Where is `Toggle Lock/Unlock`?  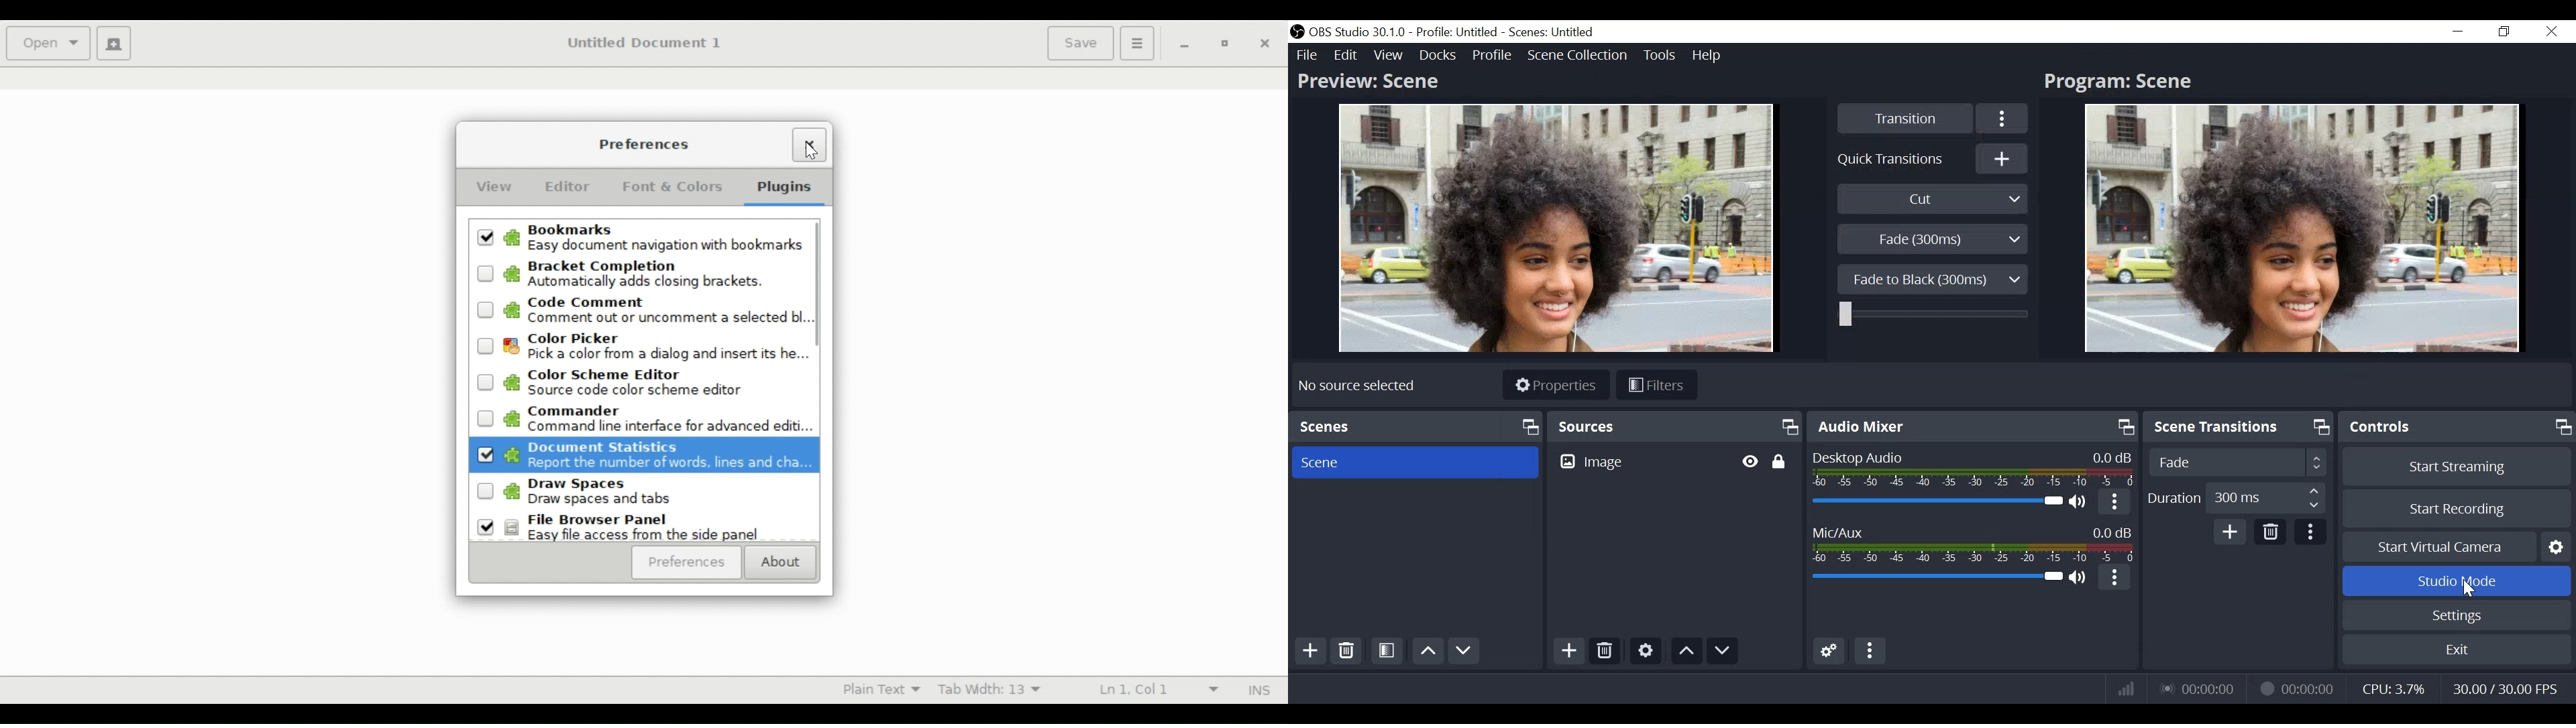
Toggle Lock/Unlock is located at coordinates (1782, 459).